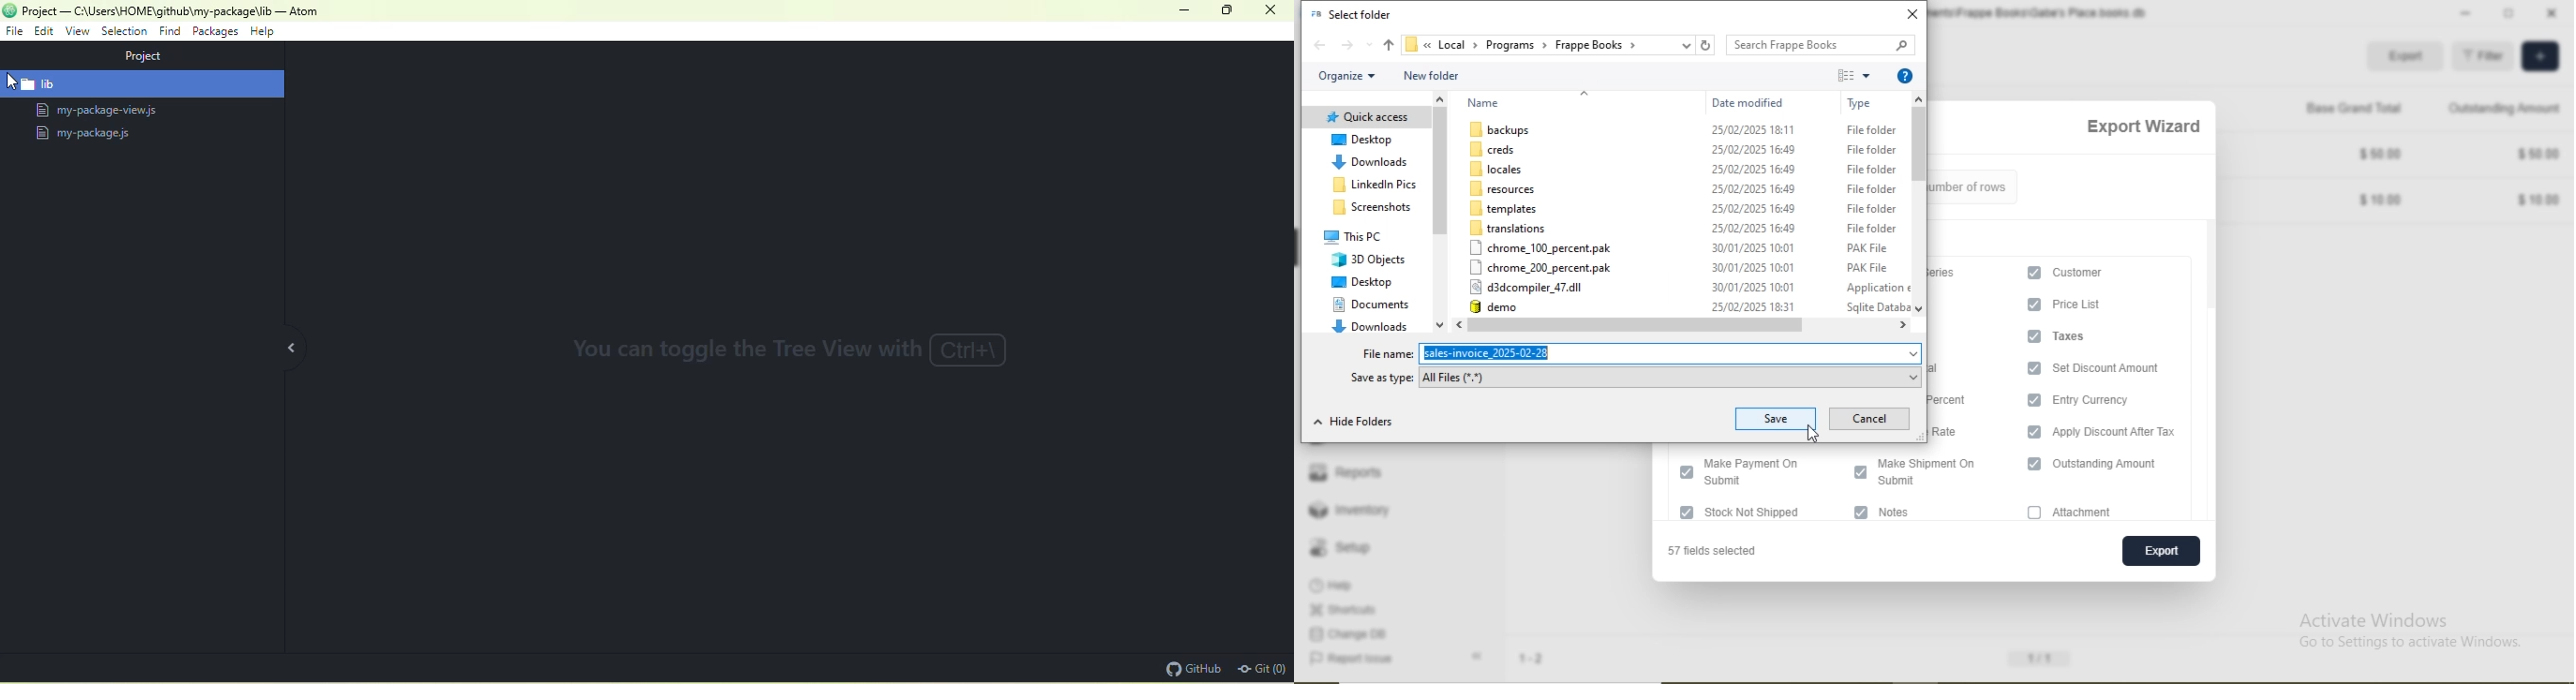  What do you see at coordinates (216, 33) in the screenshot?
I see `packages` at bounding box center [216, 33].